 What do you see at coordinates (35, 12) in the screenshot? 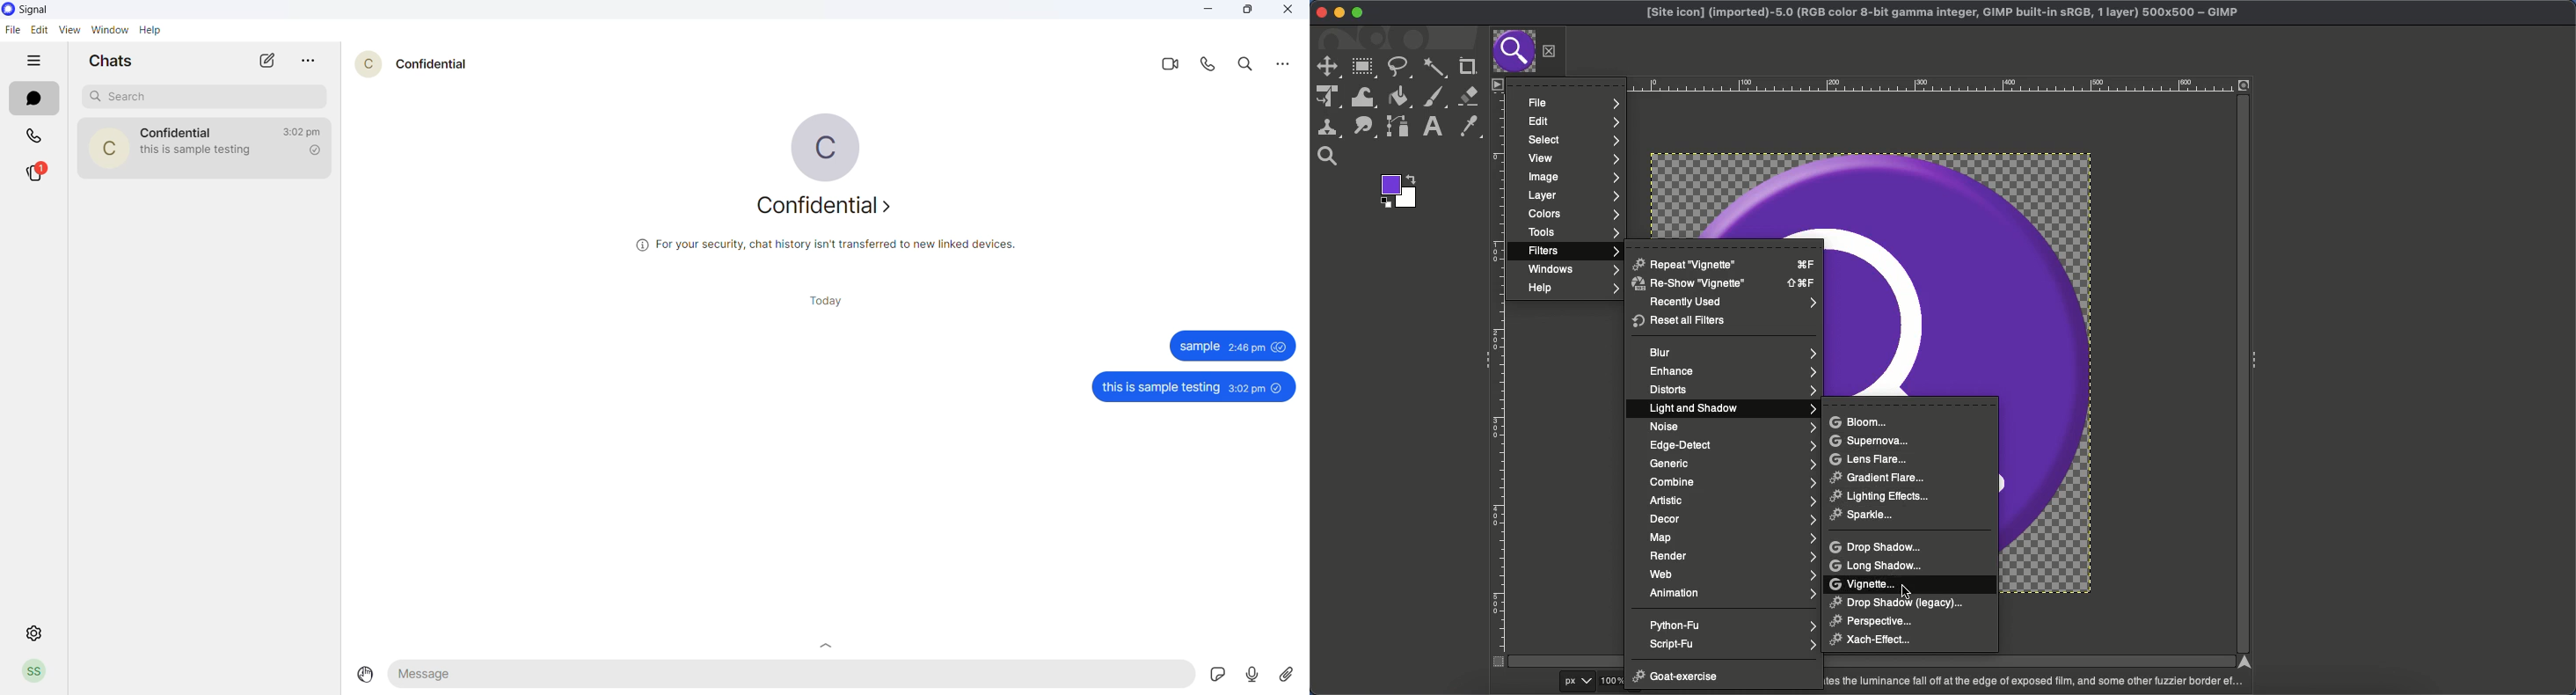
I see `application name and logo` at bounding box center [35, 12].